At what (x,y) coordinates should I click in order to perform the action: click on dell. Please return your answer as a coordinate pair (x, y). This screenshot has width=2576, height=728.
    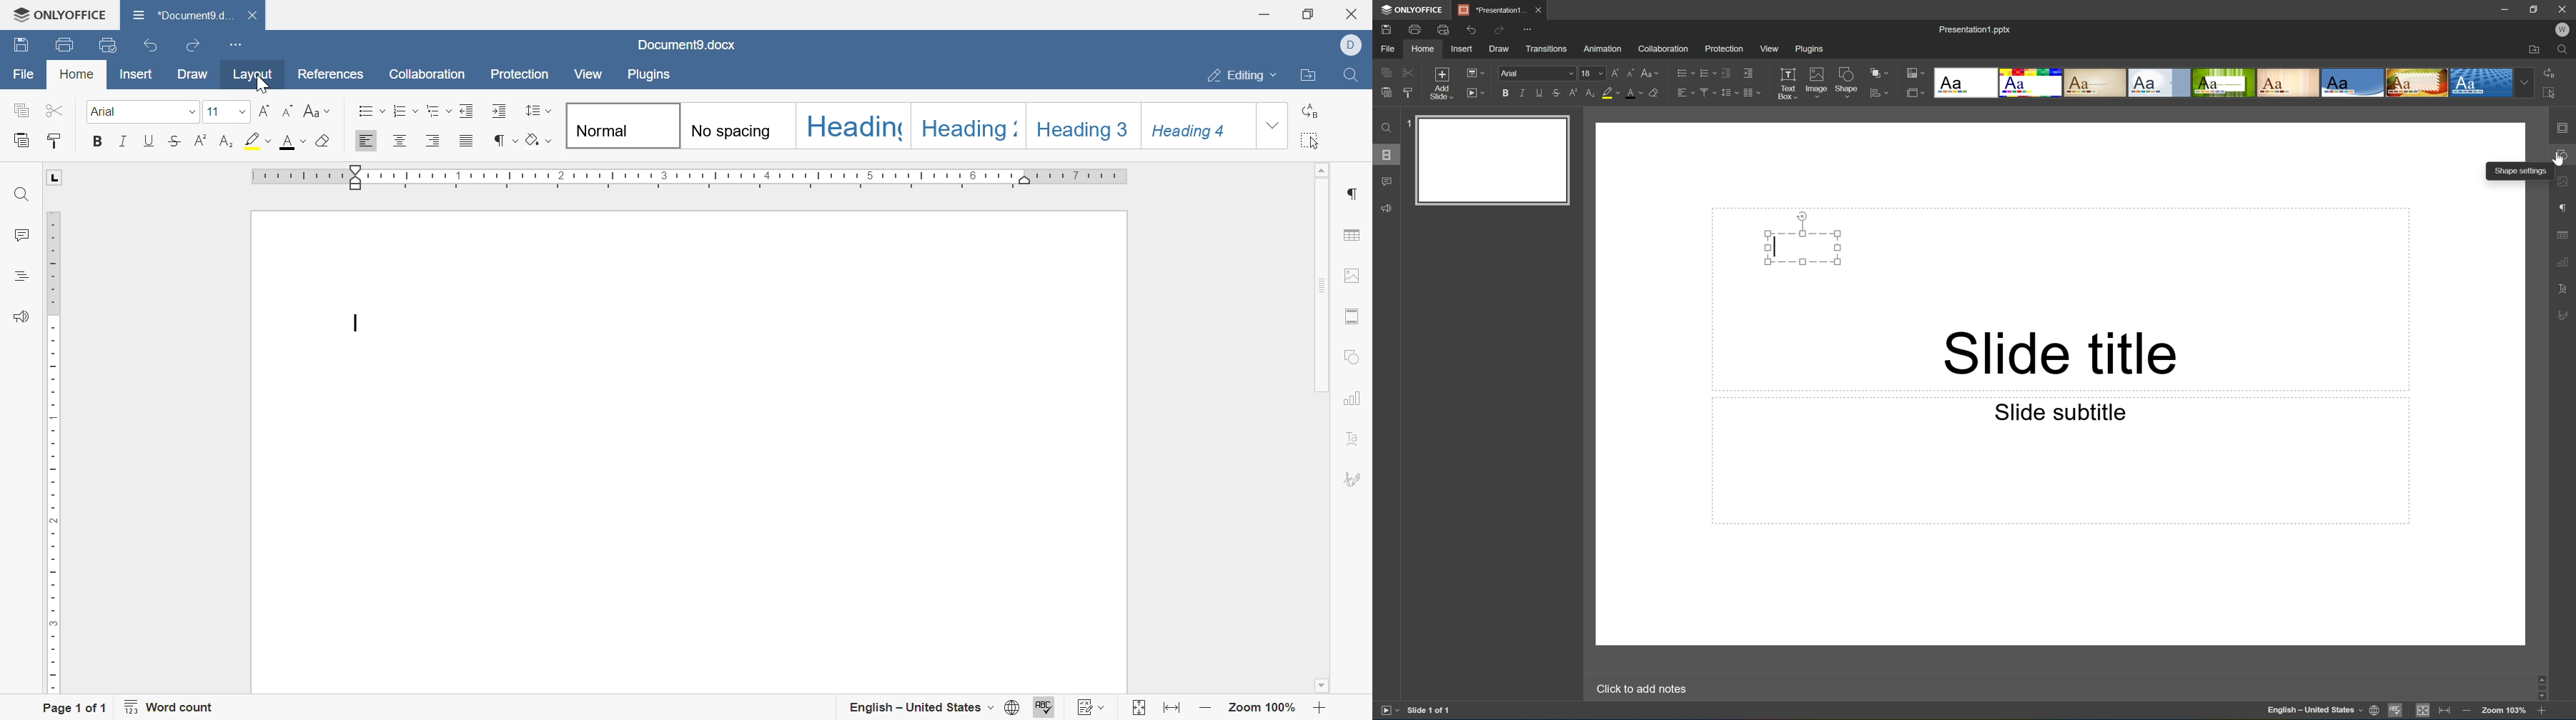
    Looking at the image, I should click on (1356, 46).